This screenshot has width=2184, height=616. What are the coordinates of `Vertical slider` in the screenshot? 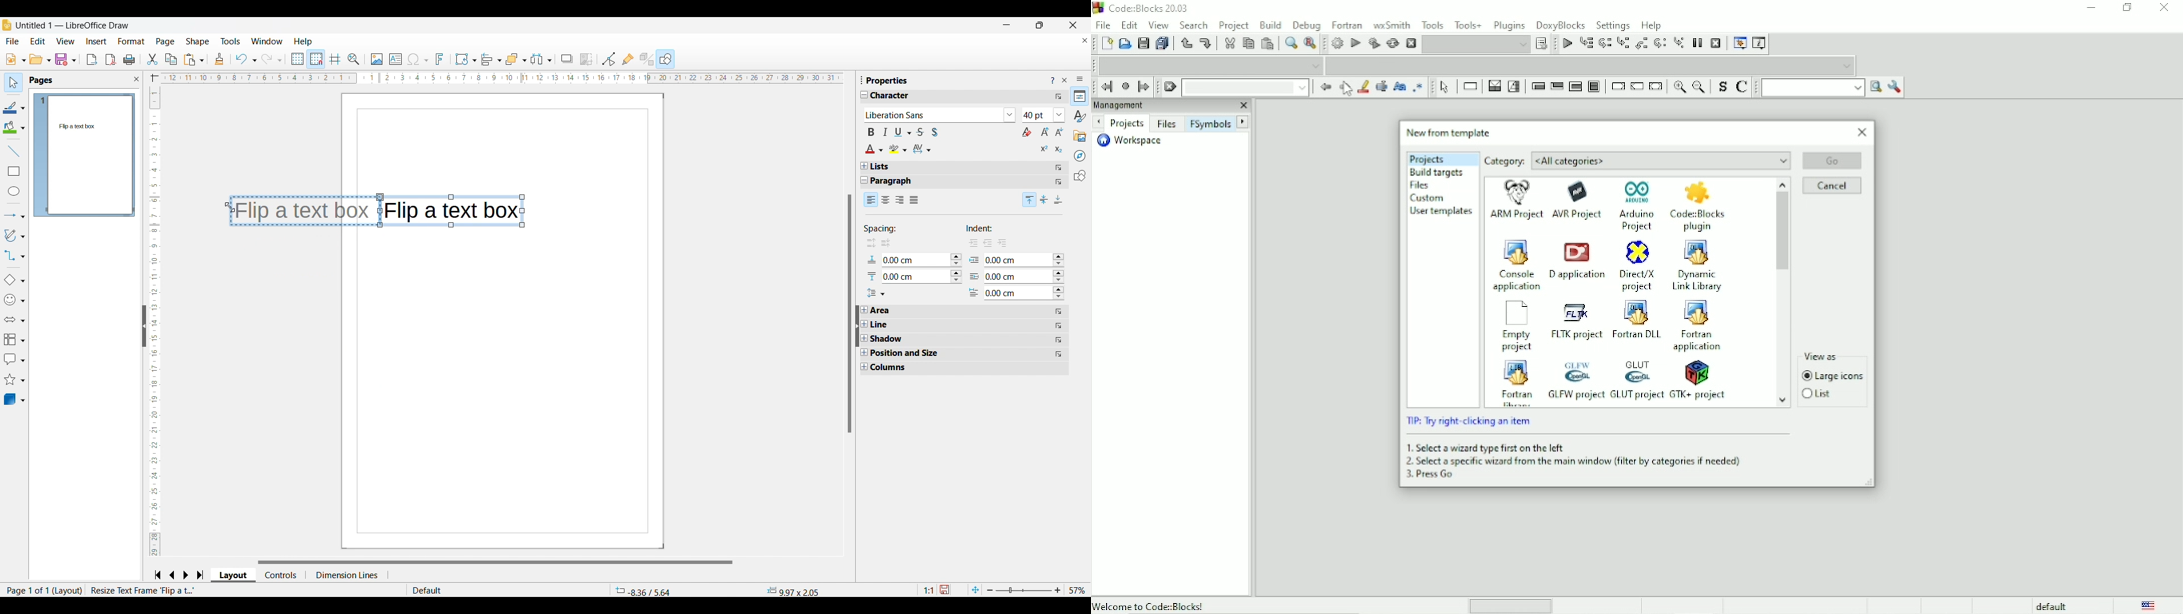 It's located at (851, 313).